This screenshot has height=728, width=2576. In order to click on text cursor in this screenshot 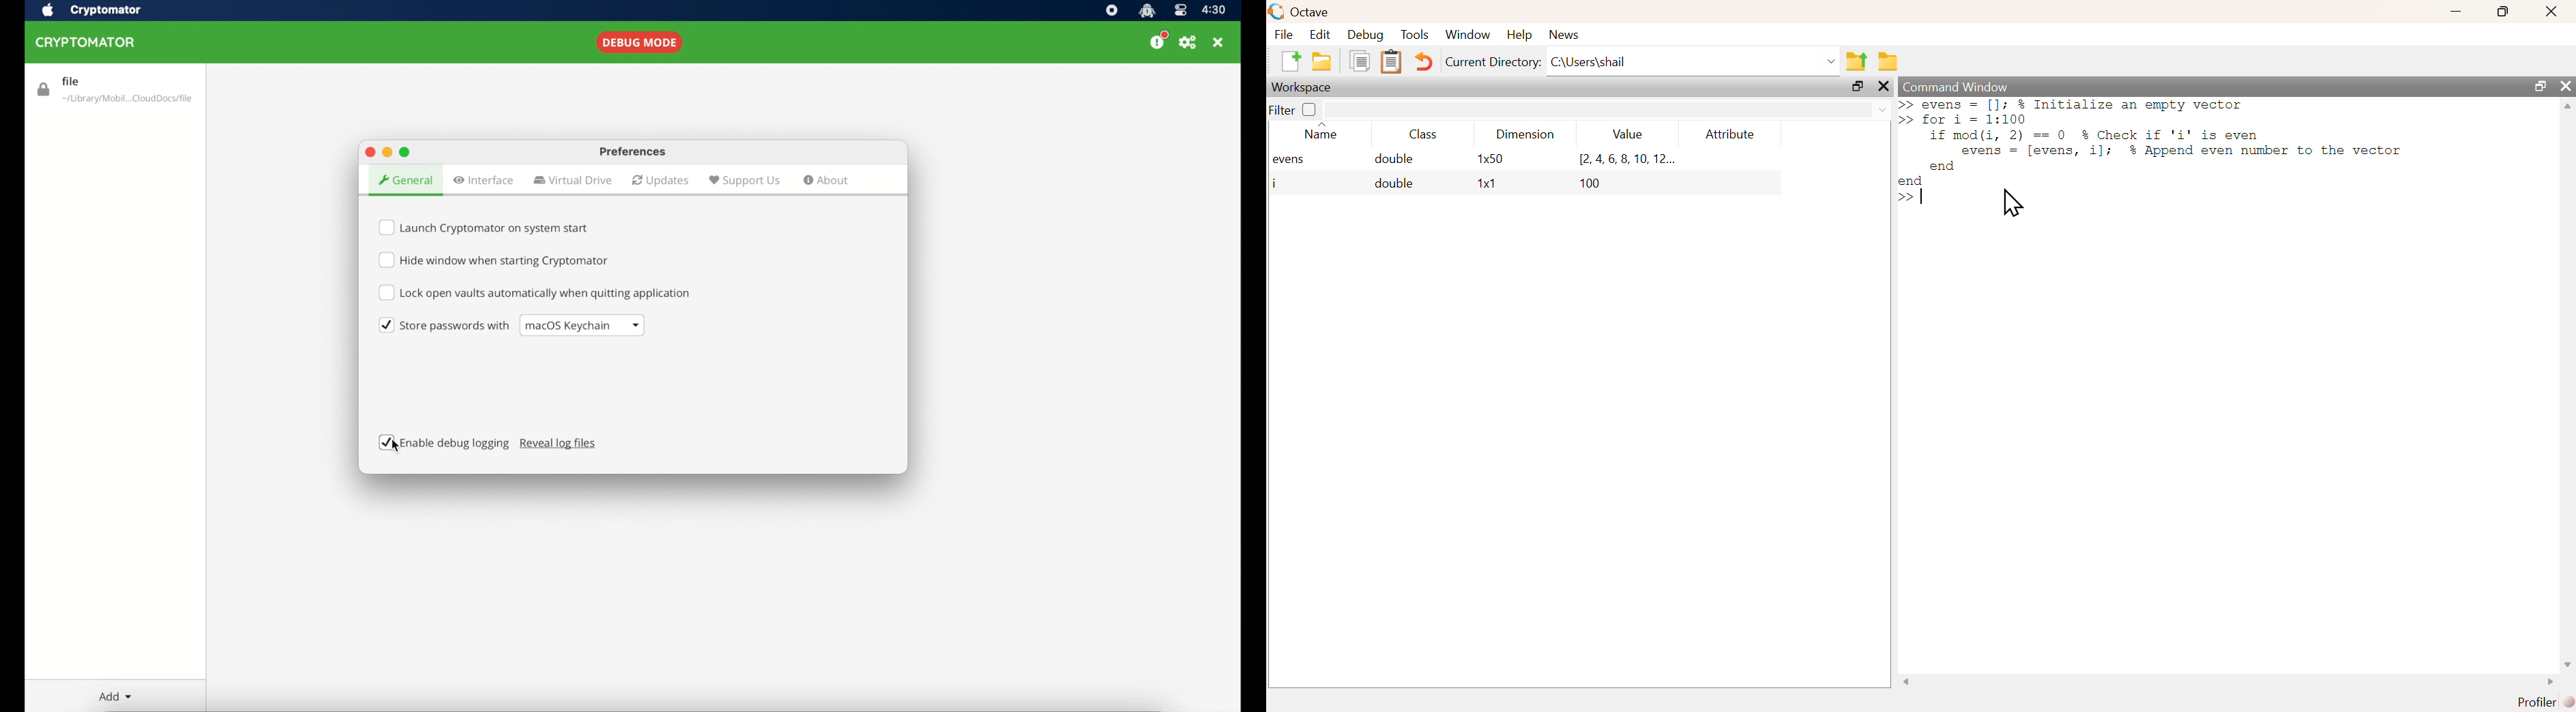, I will do `click(1924, 197)`.